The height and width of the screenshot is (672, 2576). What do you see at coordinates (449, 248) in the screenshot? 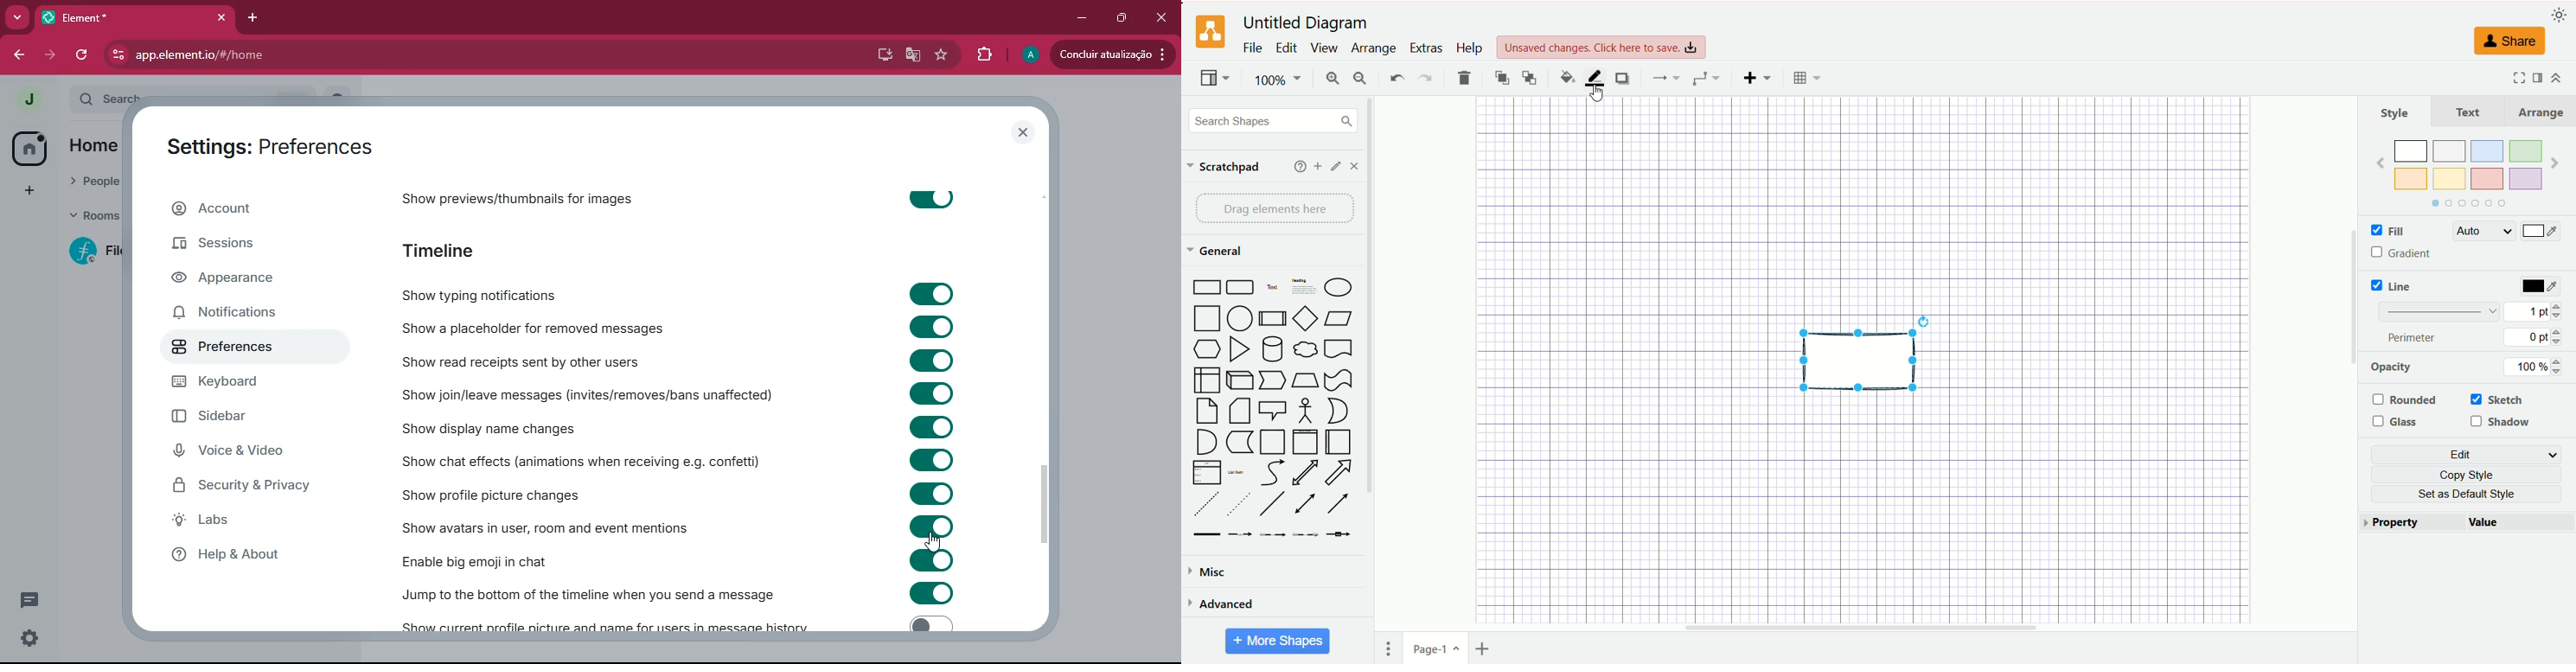
I see `timeline` at bounding box center [449, 248].